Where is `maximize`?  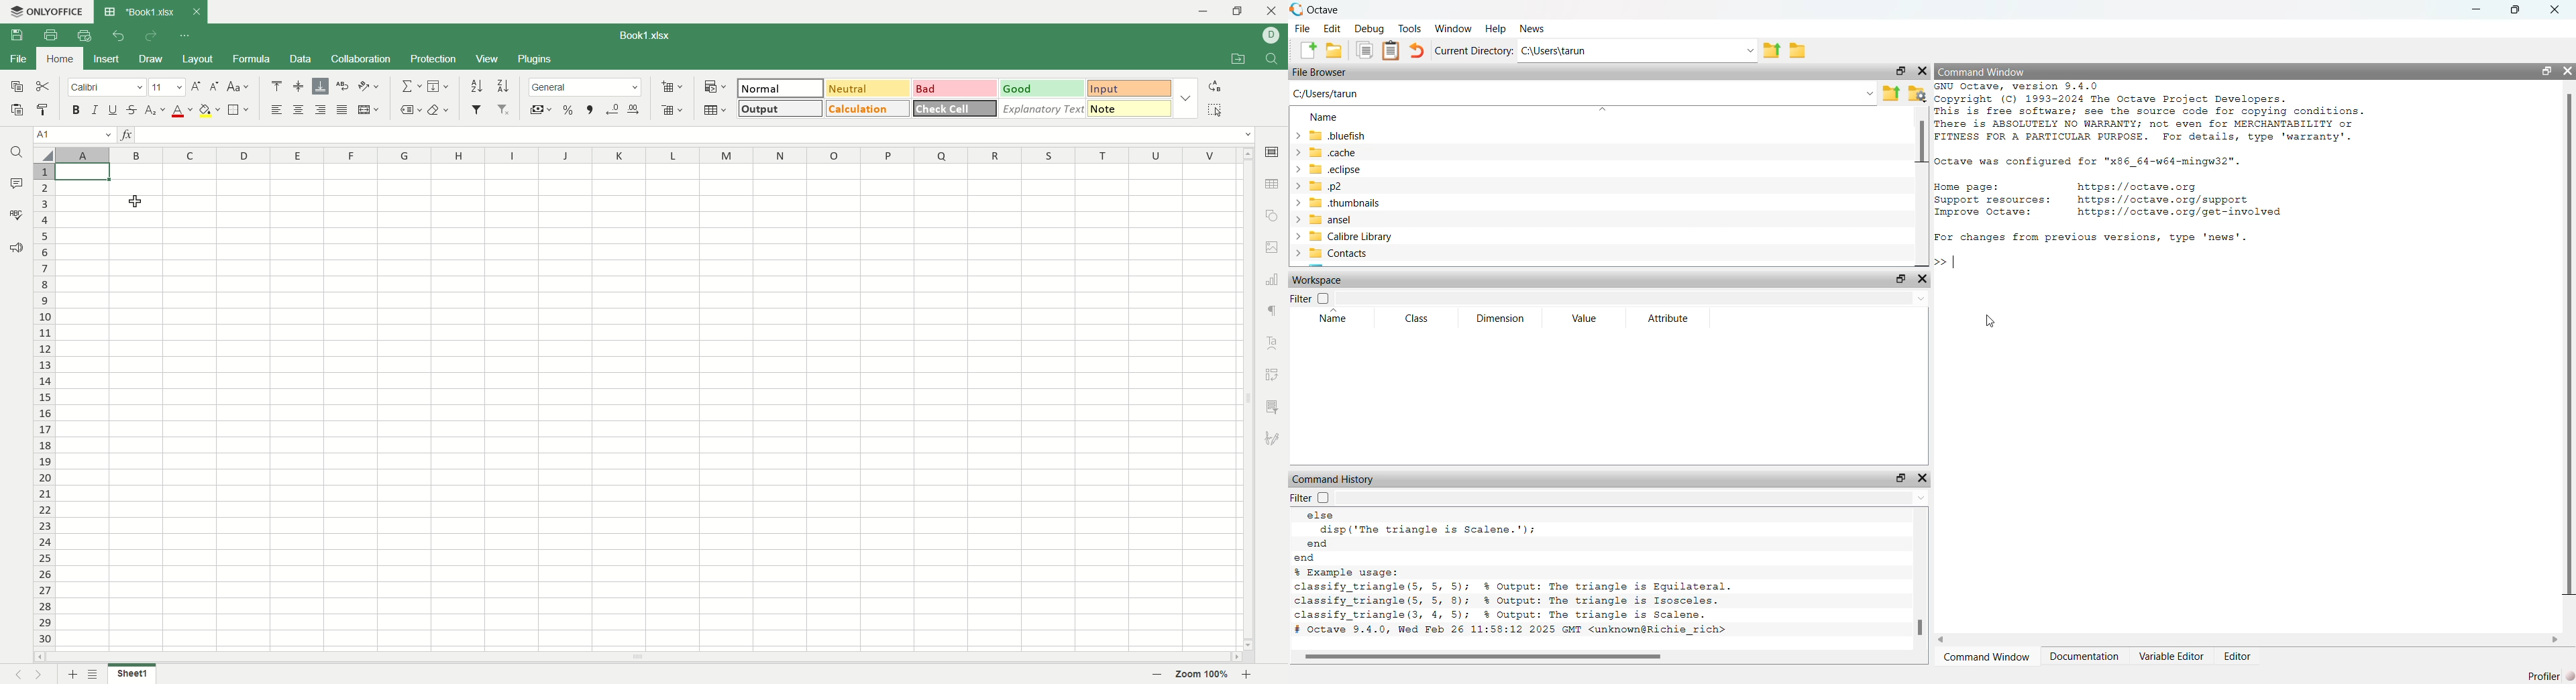
maximize is located at coordinates (2518, 9).